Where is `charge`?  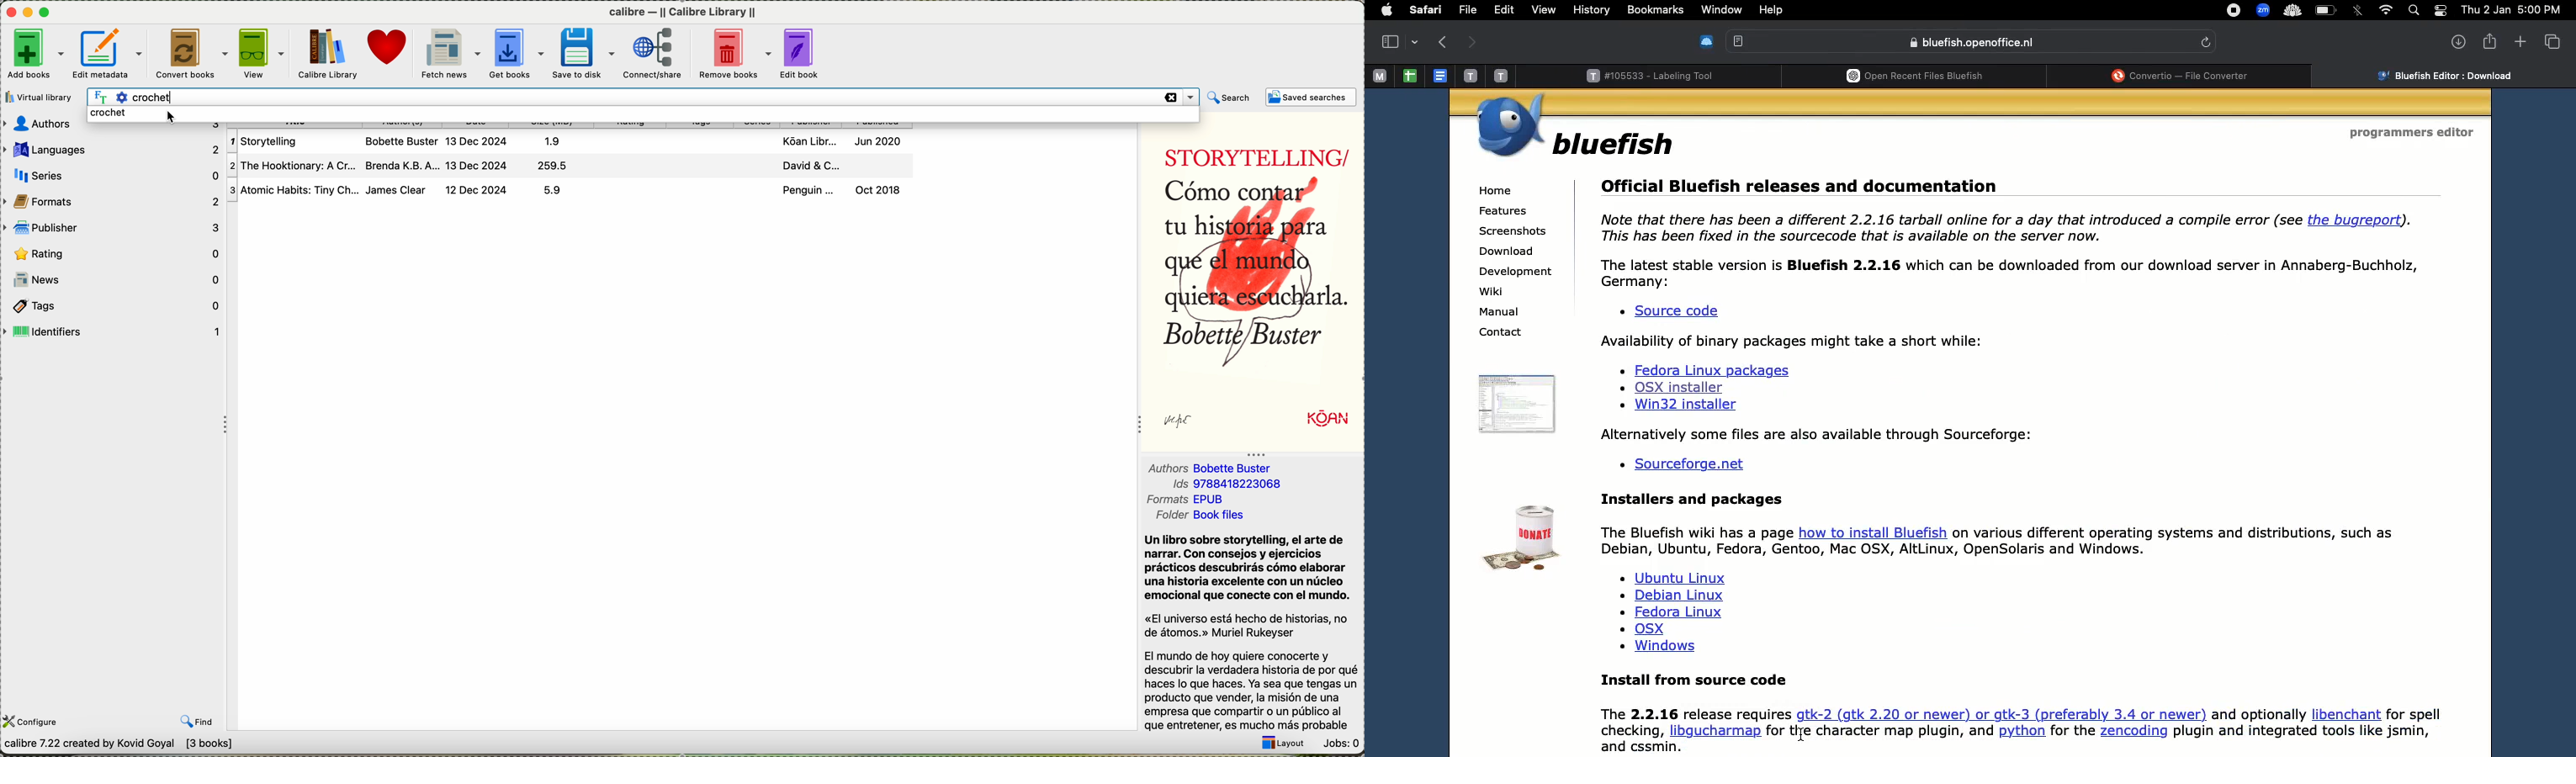 charge is located at coordinates (2326, 10).